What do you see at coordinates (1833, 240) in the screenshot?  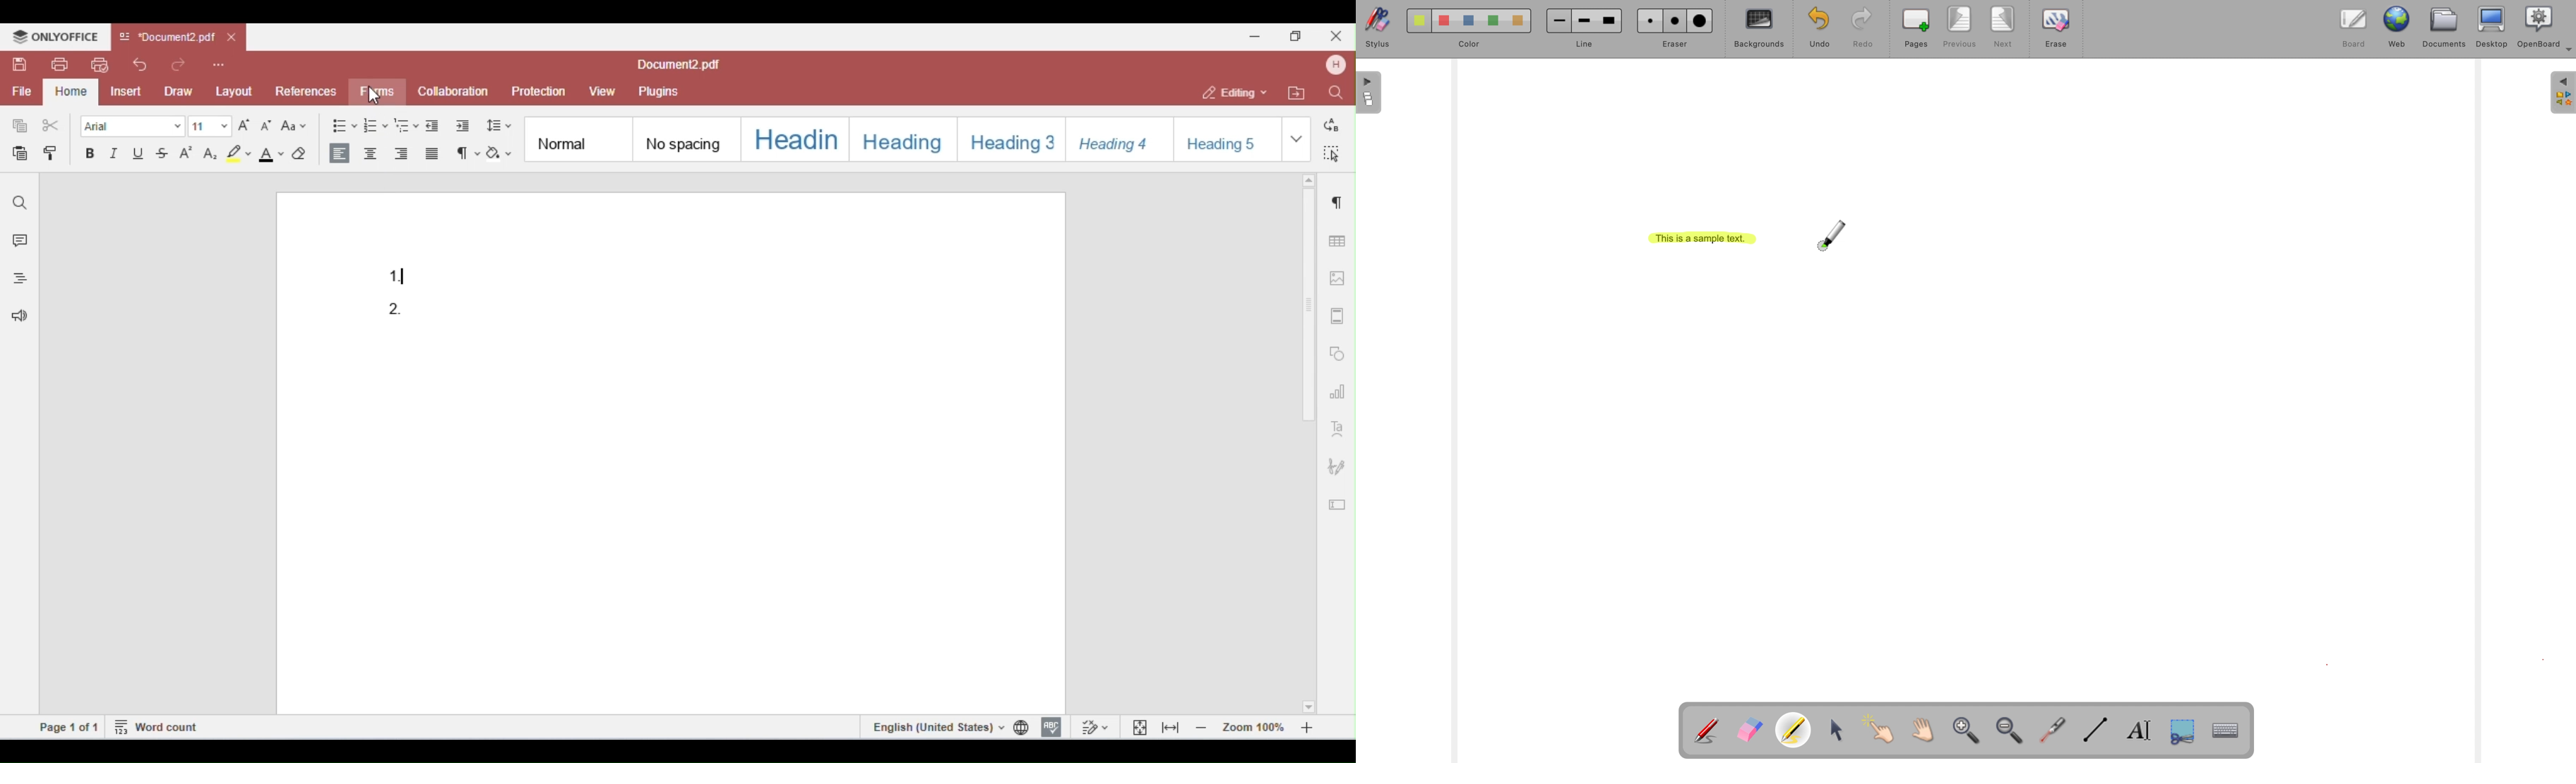 I see `highlighter cursor` at bounding box center [1833, 240].